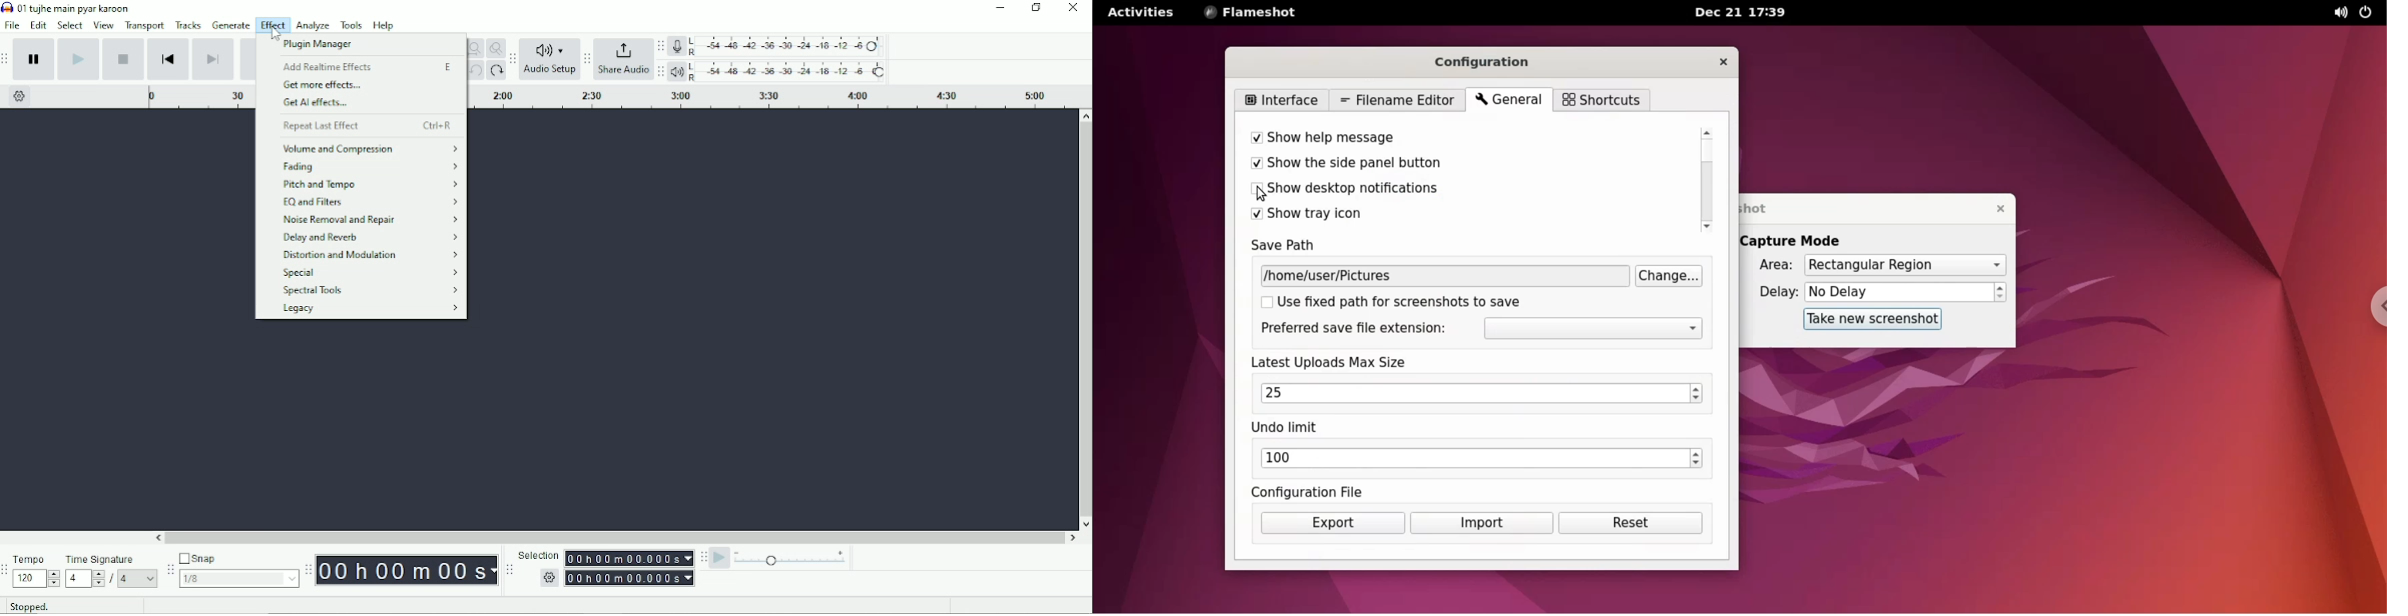 This screenshot has width=2408, height=616. What do you see at coordinates (169, 571) in the screenshot?
I see `Audacity snapping toolbar` at bounding box center [169, 571].